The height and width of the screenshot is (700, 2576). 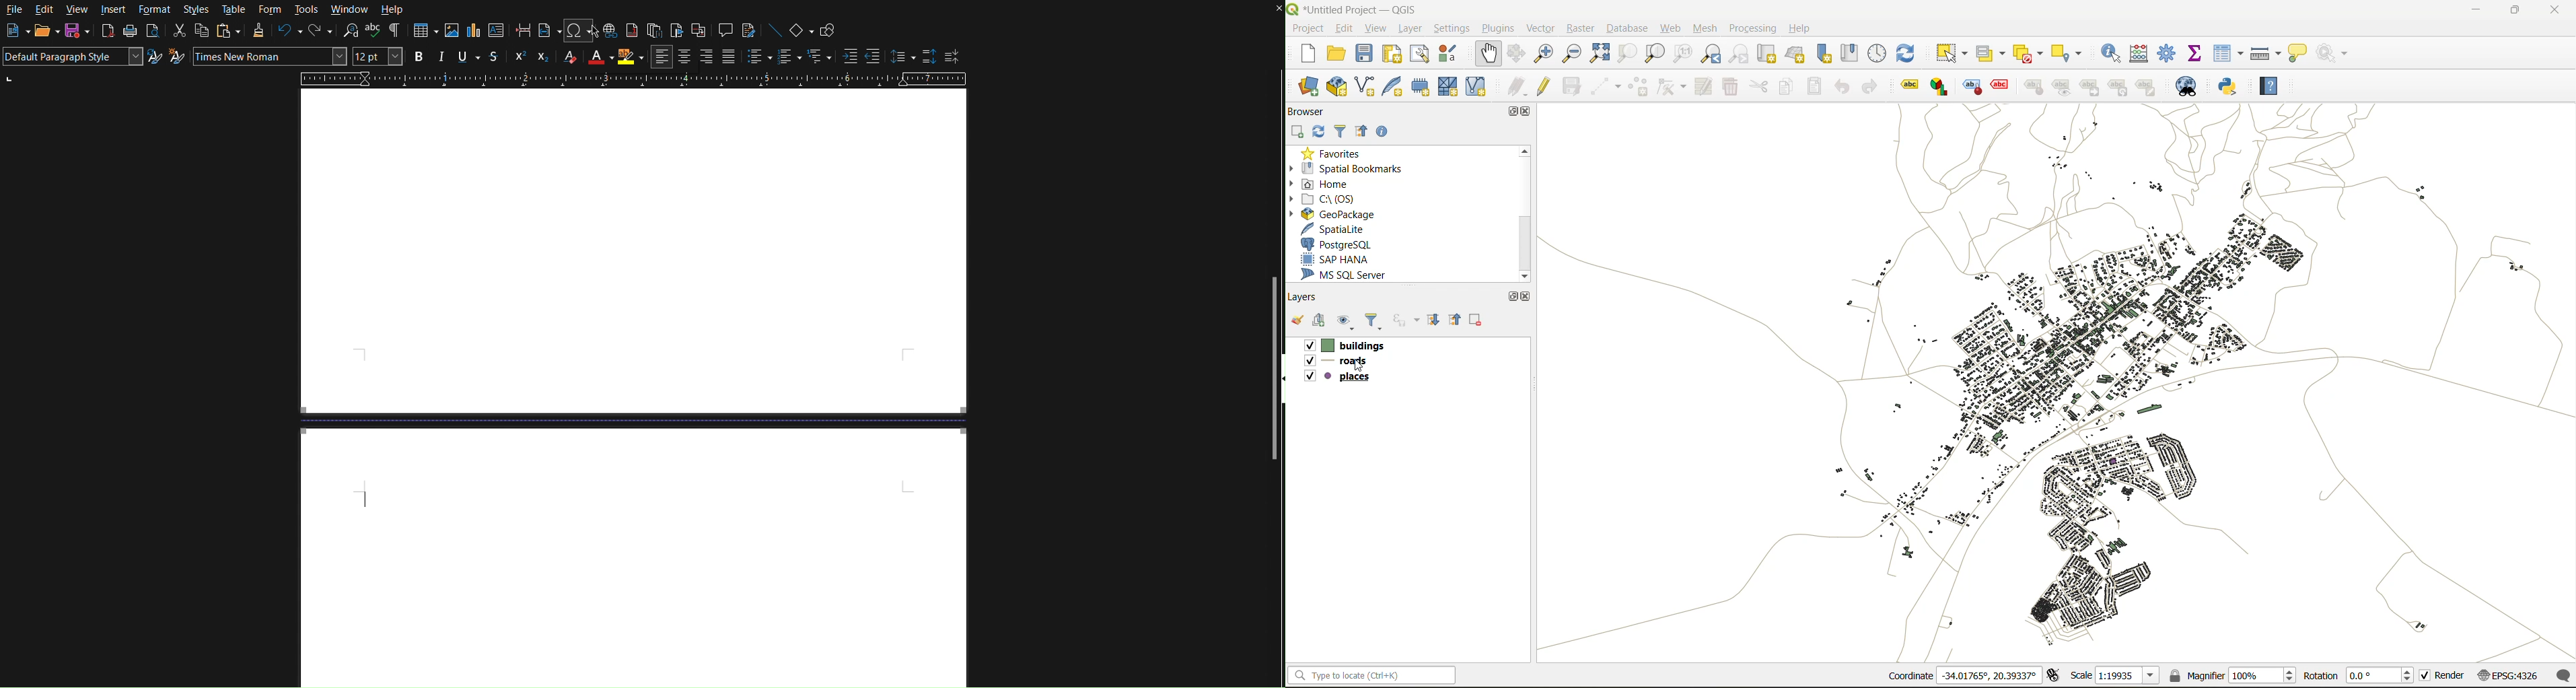 What do you see at coordinates (575, 31) in the screenshot?
I see `Insert Special Characters` at bounding box center [575, 31].